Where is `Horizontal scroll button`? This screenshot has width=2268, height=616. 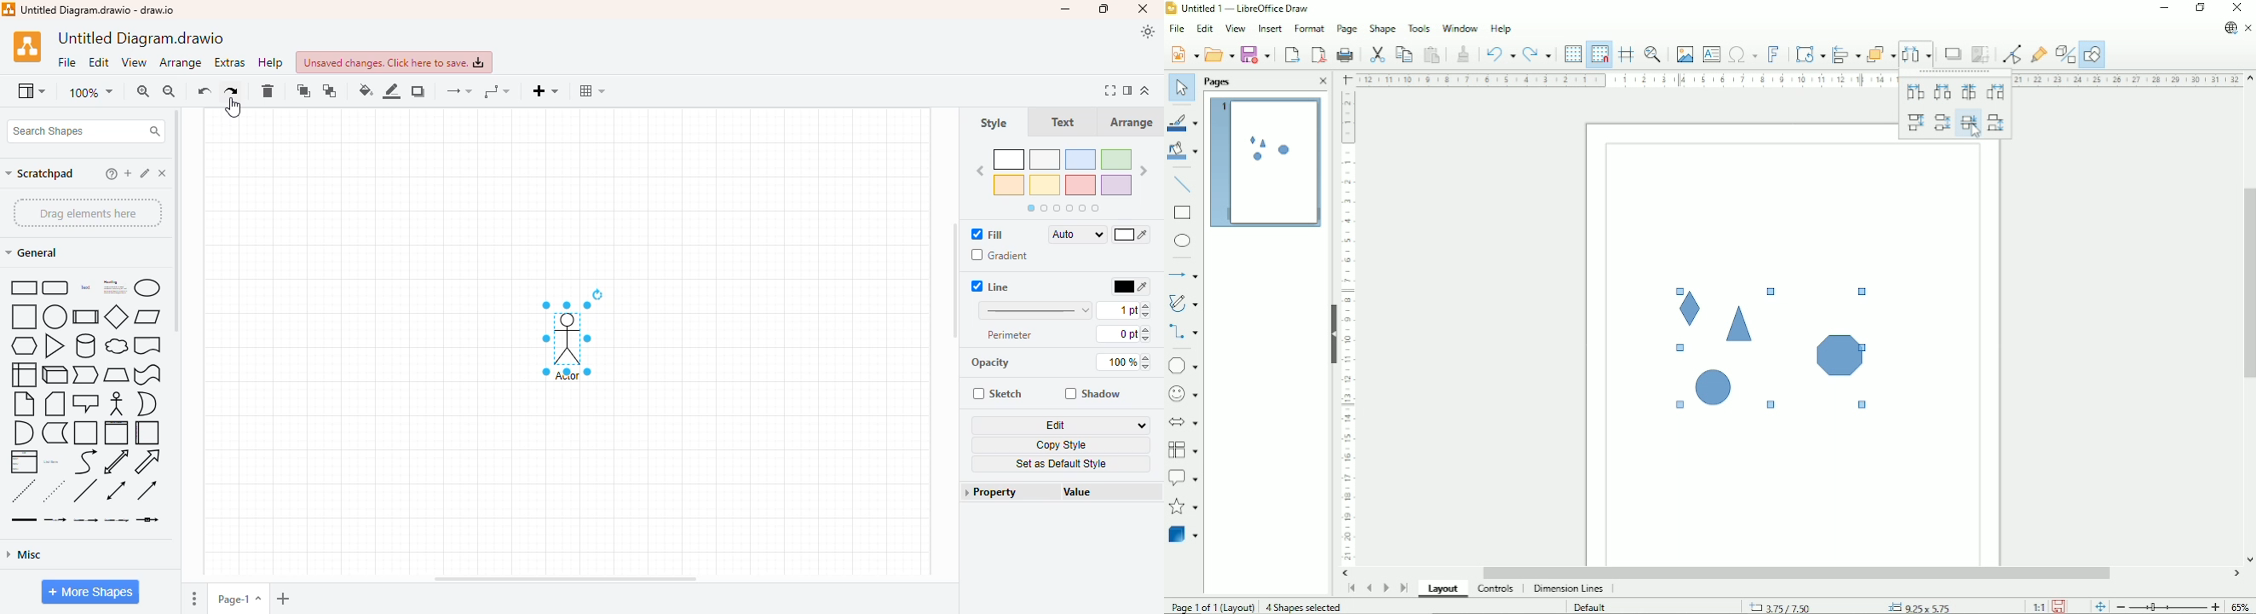 Horizontal scroll button is located at coordinates (2237, 573).